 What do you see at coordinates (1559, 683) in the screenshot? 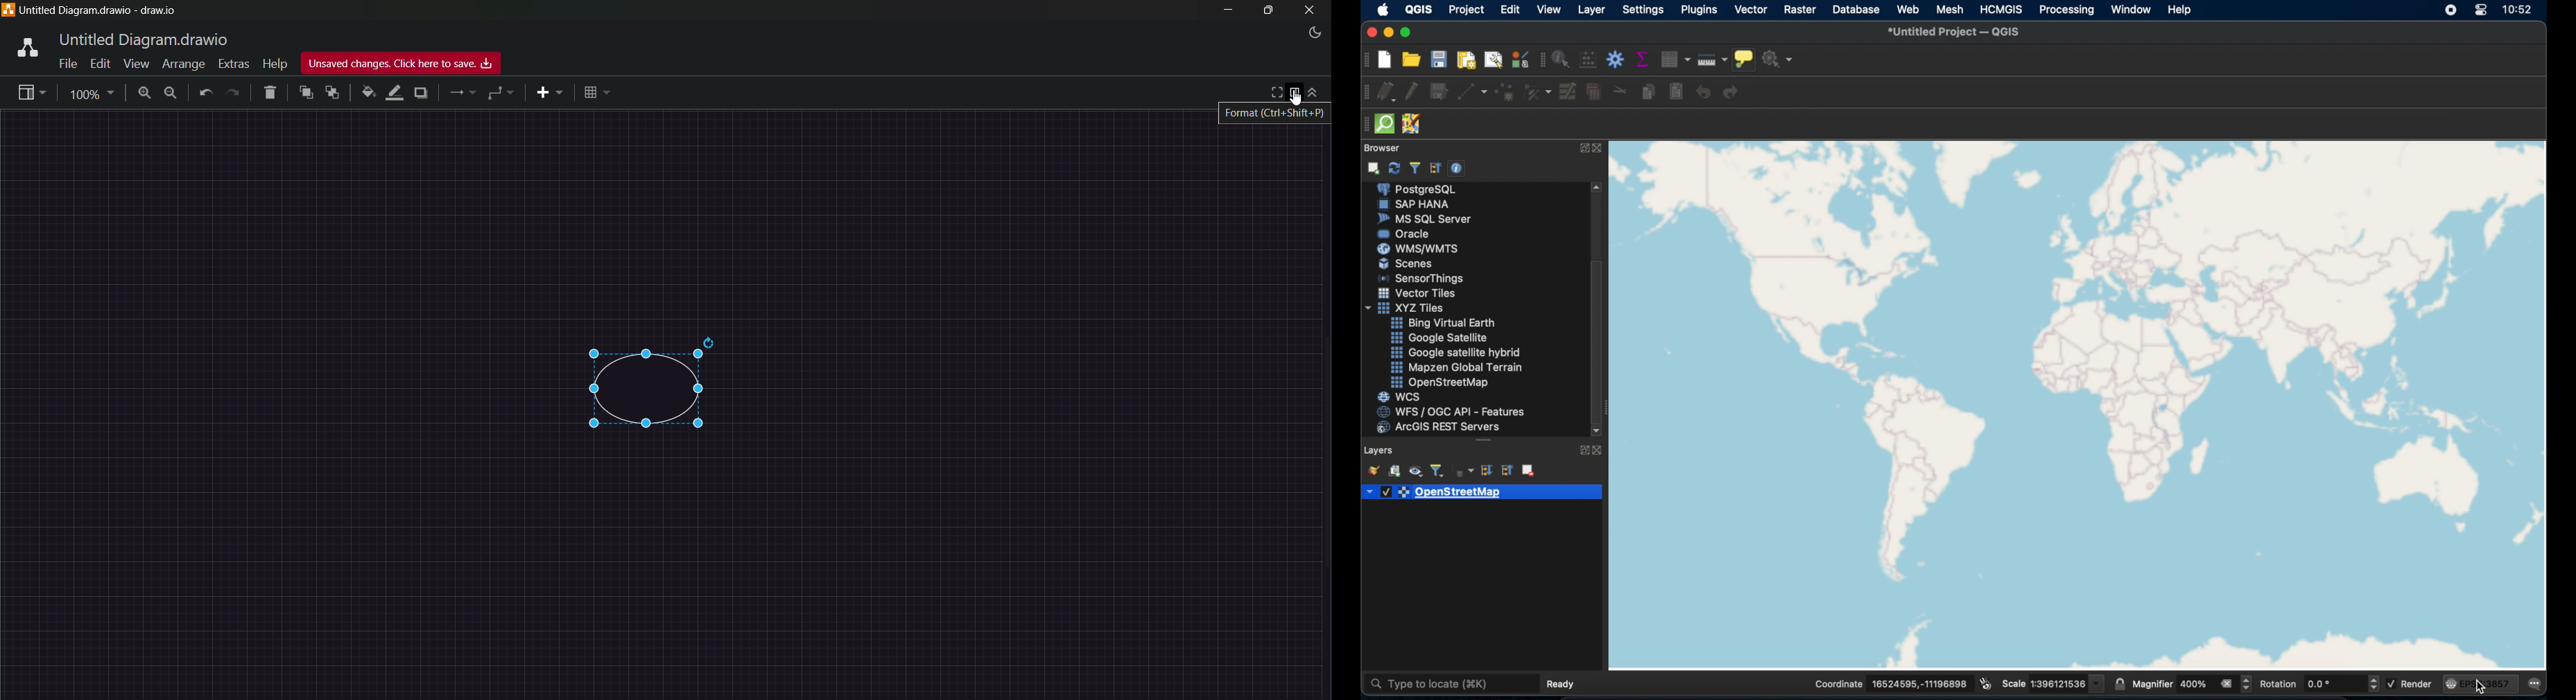
I see `ready` at bounding box center [1559, 683].